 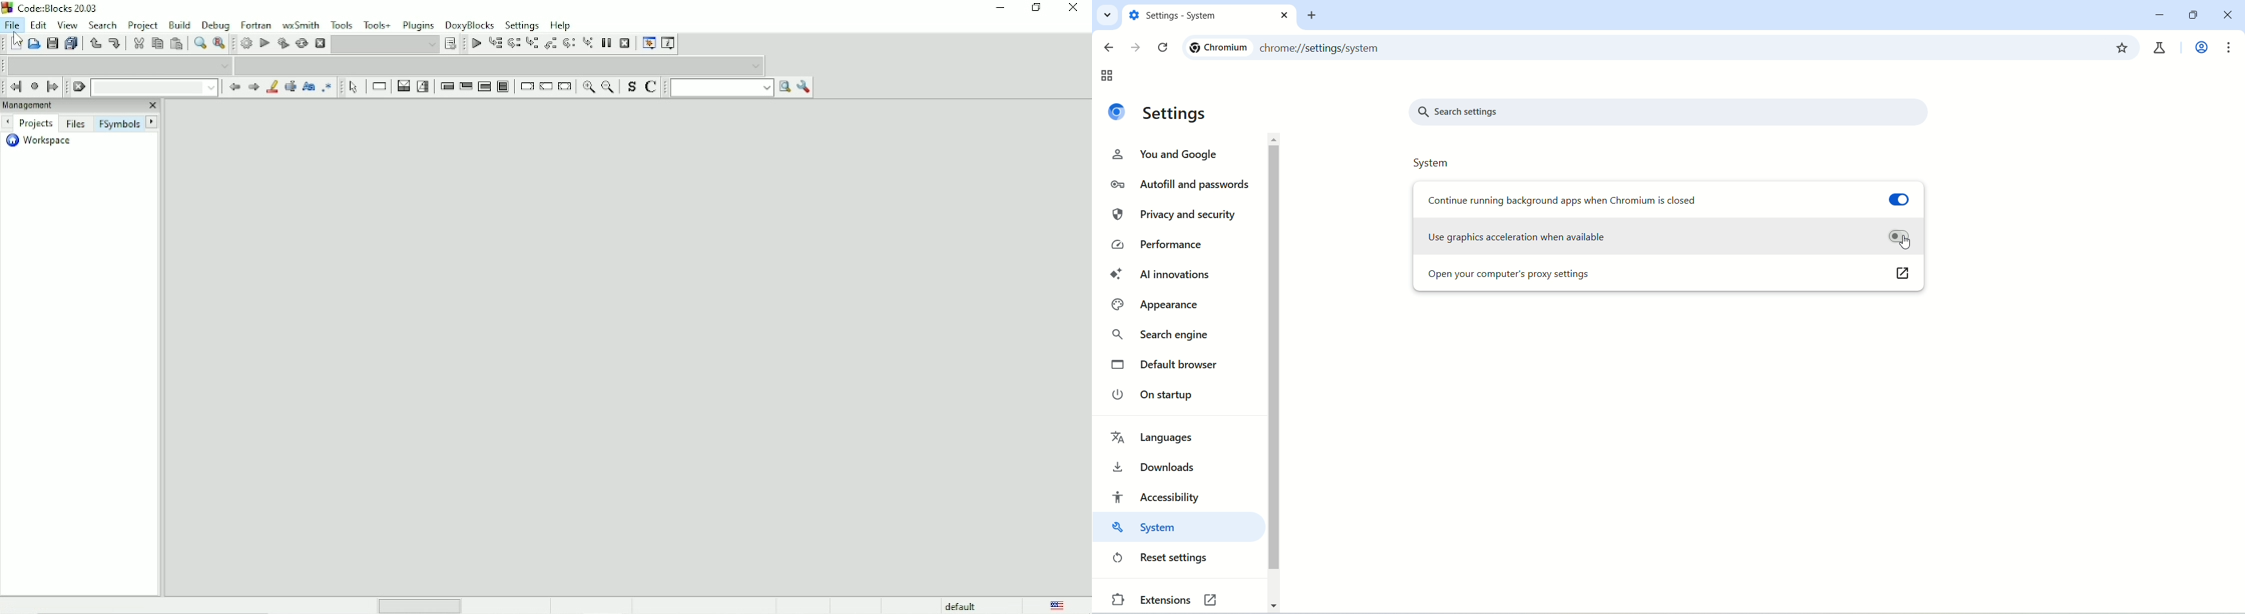 I want to click on Step into, so click(x=531, y=44).